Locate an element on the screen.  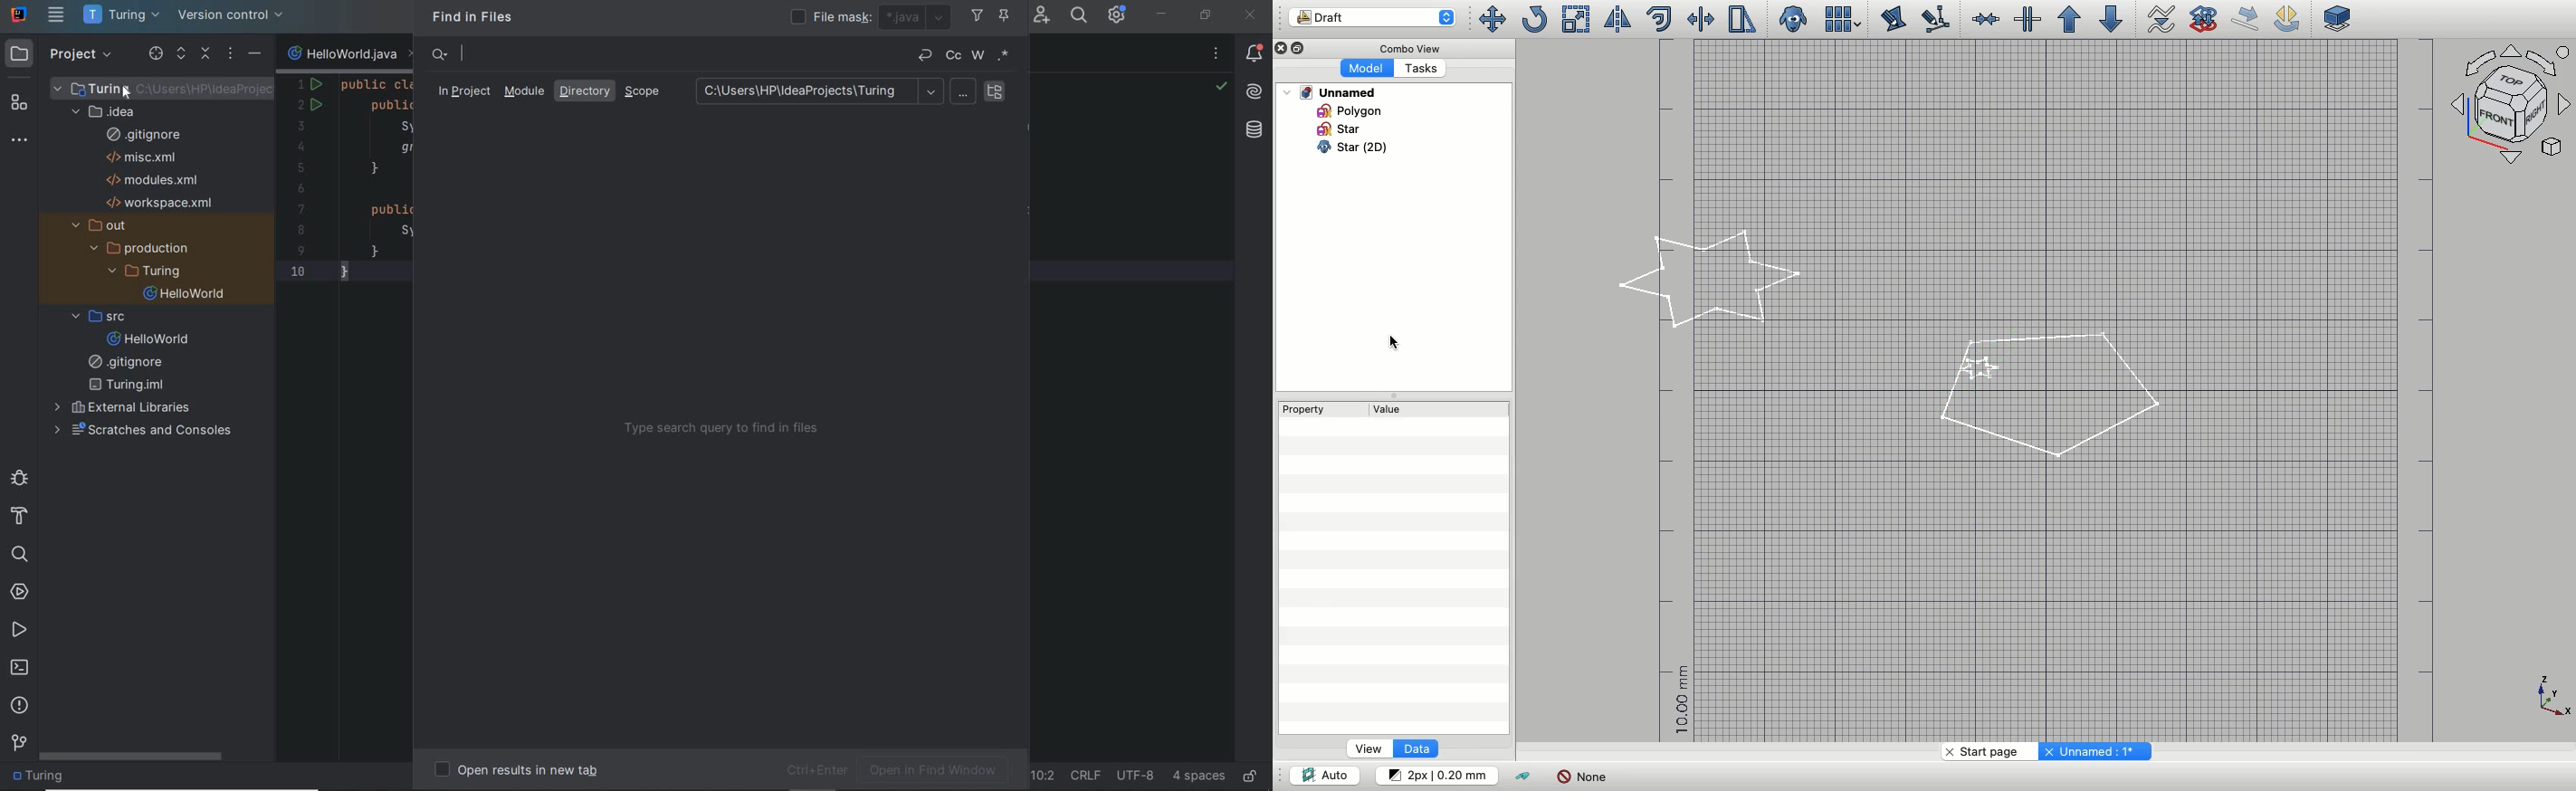
Upgrade is located at coordinates (2069, 20).